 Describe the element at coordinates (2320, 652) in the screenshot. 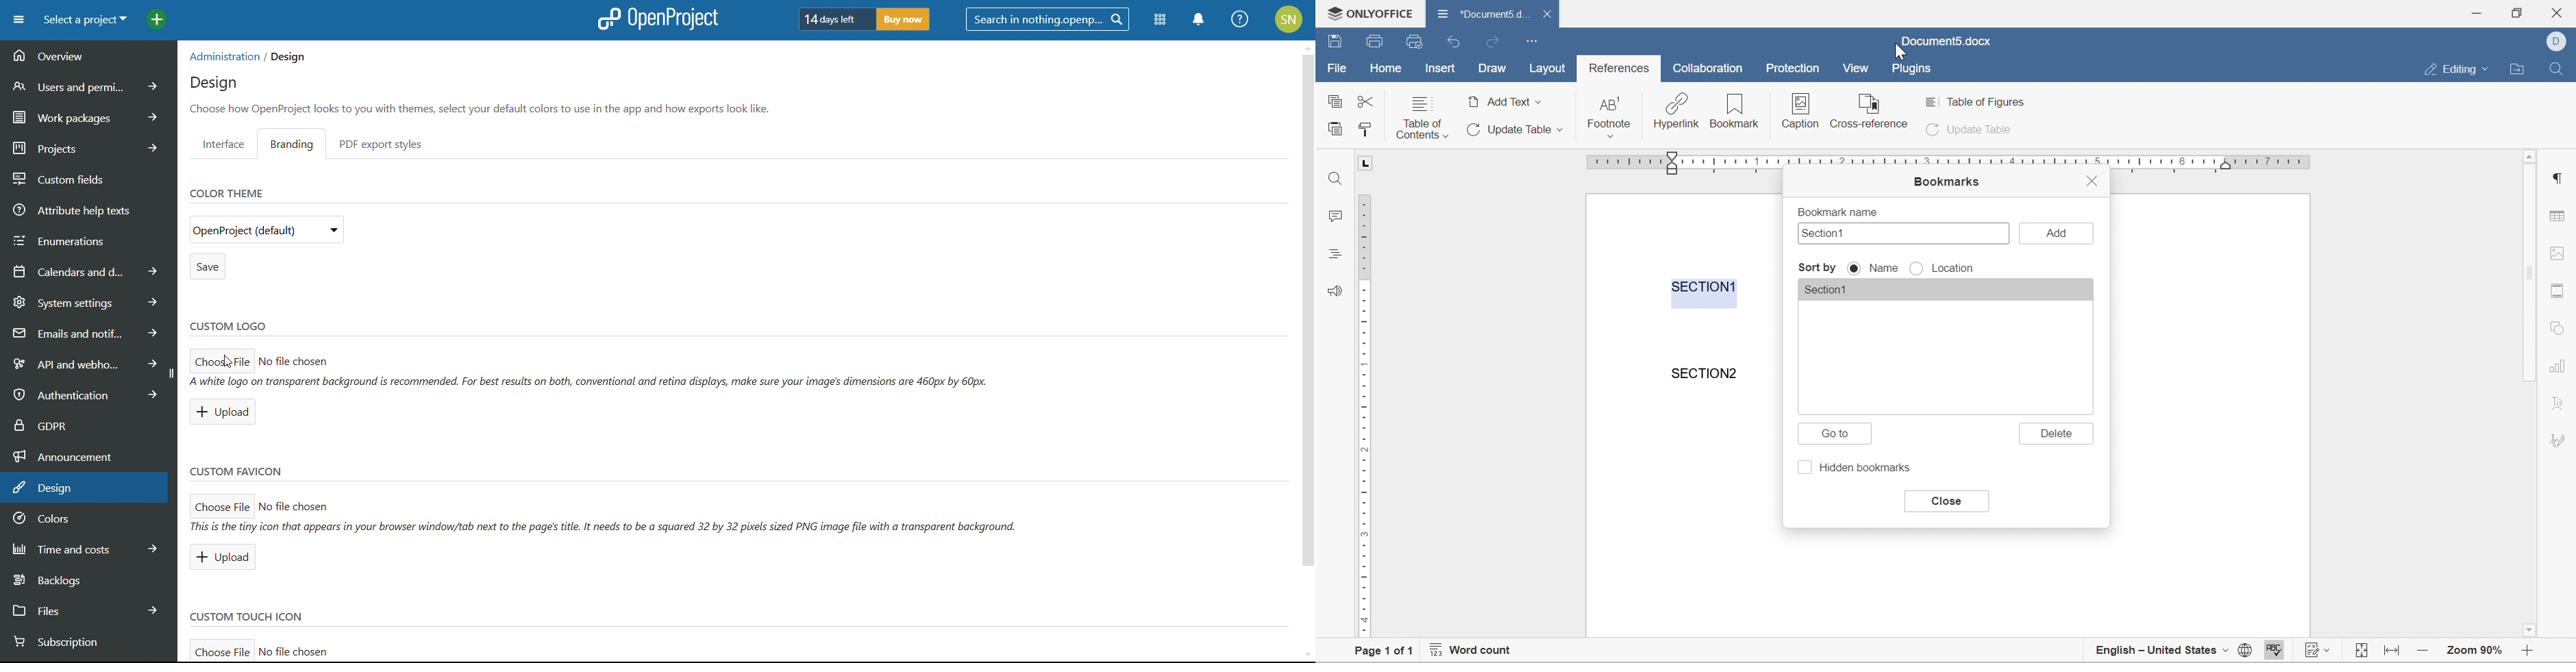

I see `track changes` at that location.